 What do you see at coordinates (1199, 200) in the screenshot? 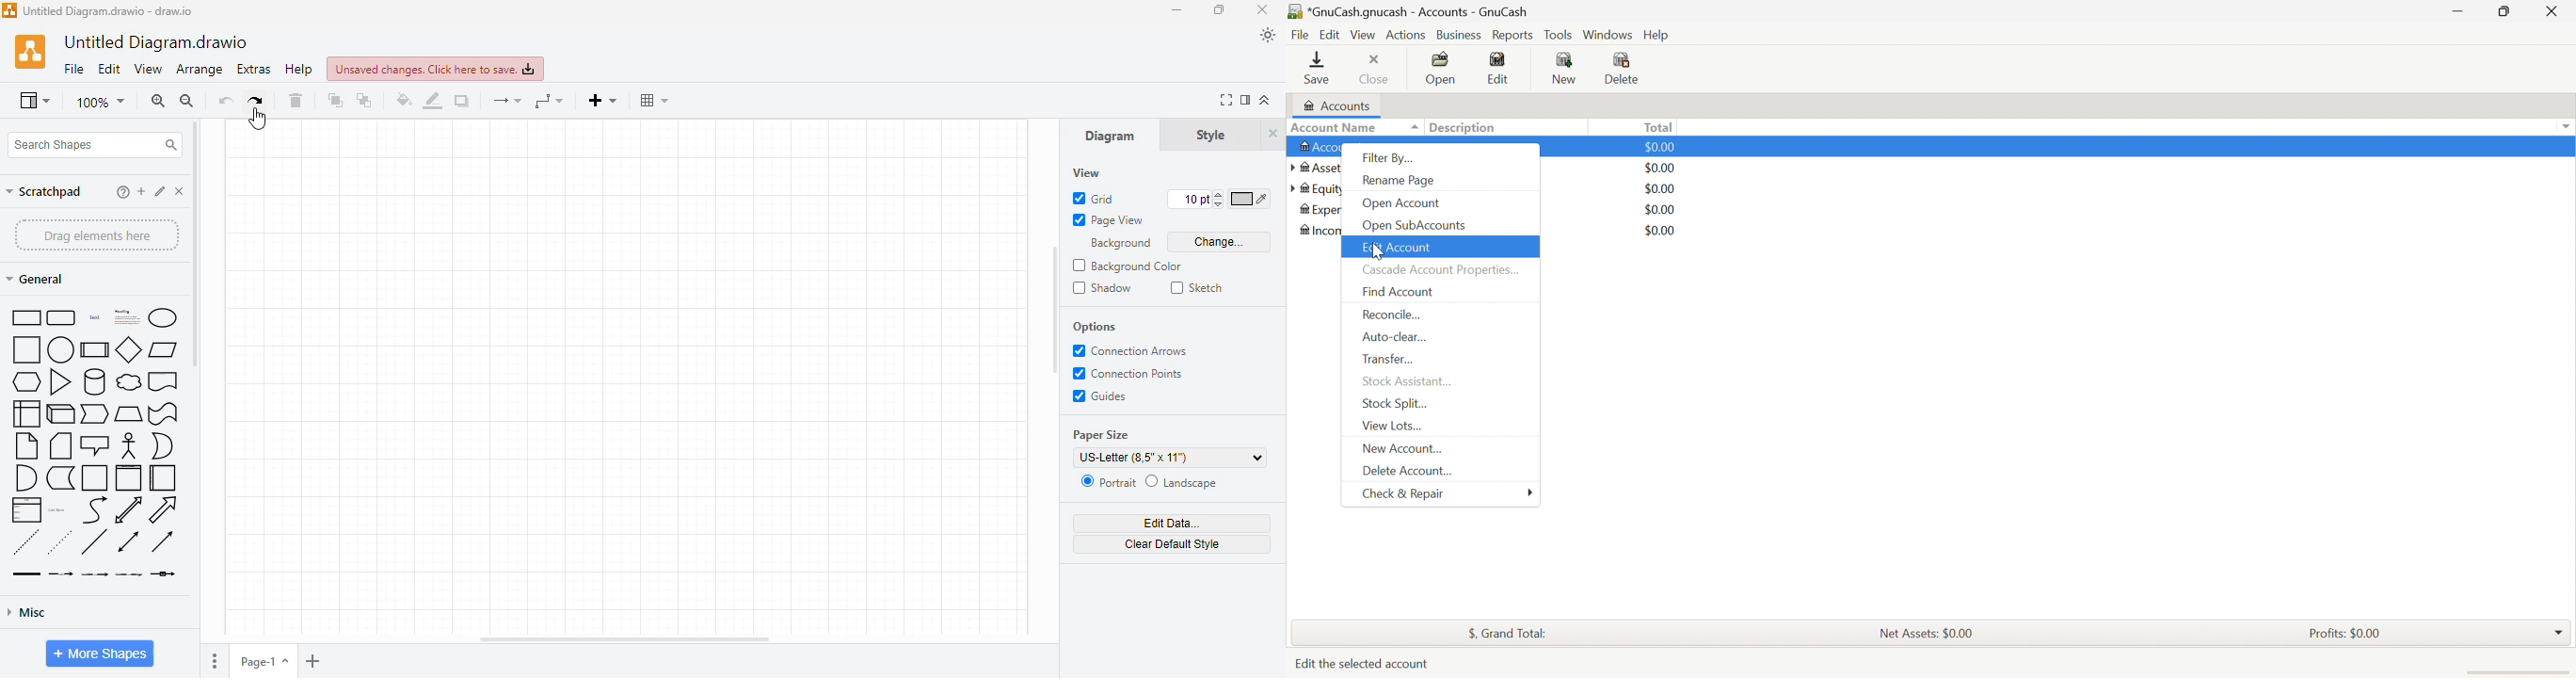
I see `size` at bounding box center [1199, 200].